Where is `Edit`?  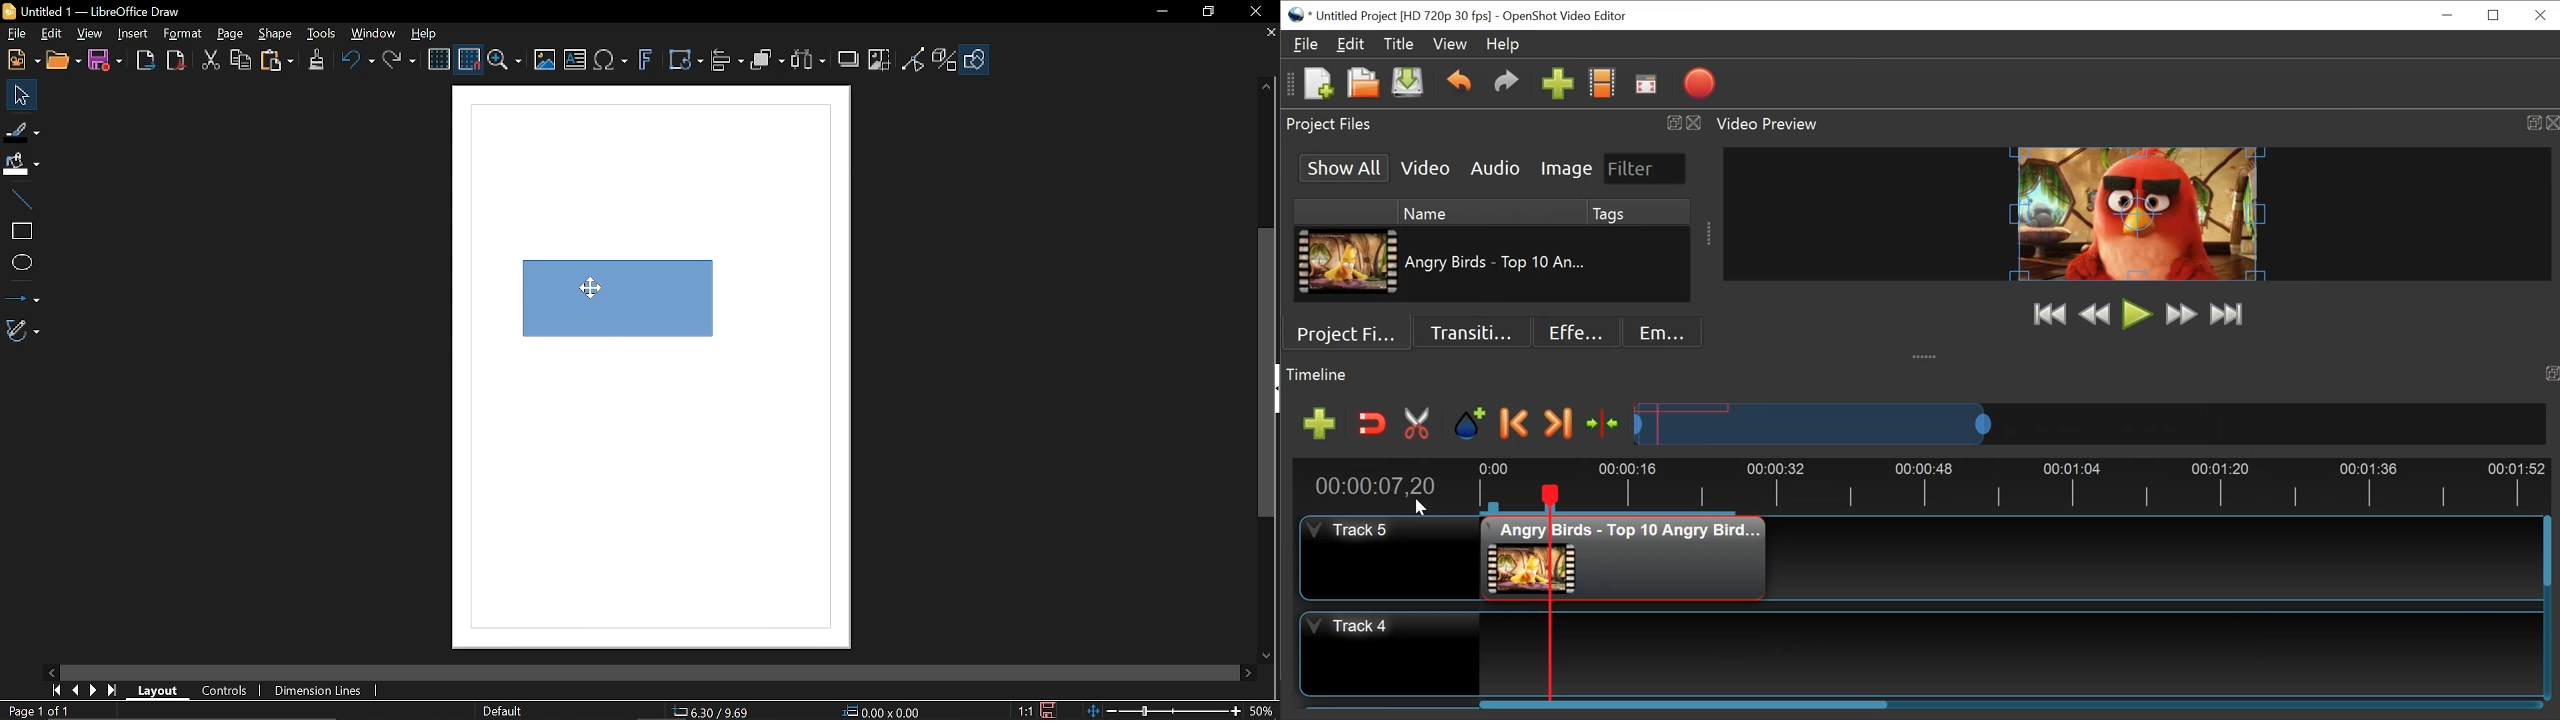 Edit is located at coordinates (50, 34).